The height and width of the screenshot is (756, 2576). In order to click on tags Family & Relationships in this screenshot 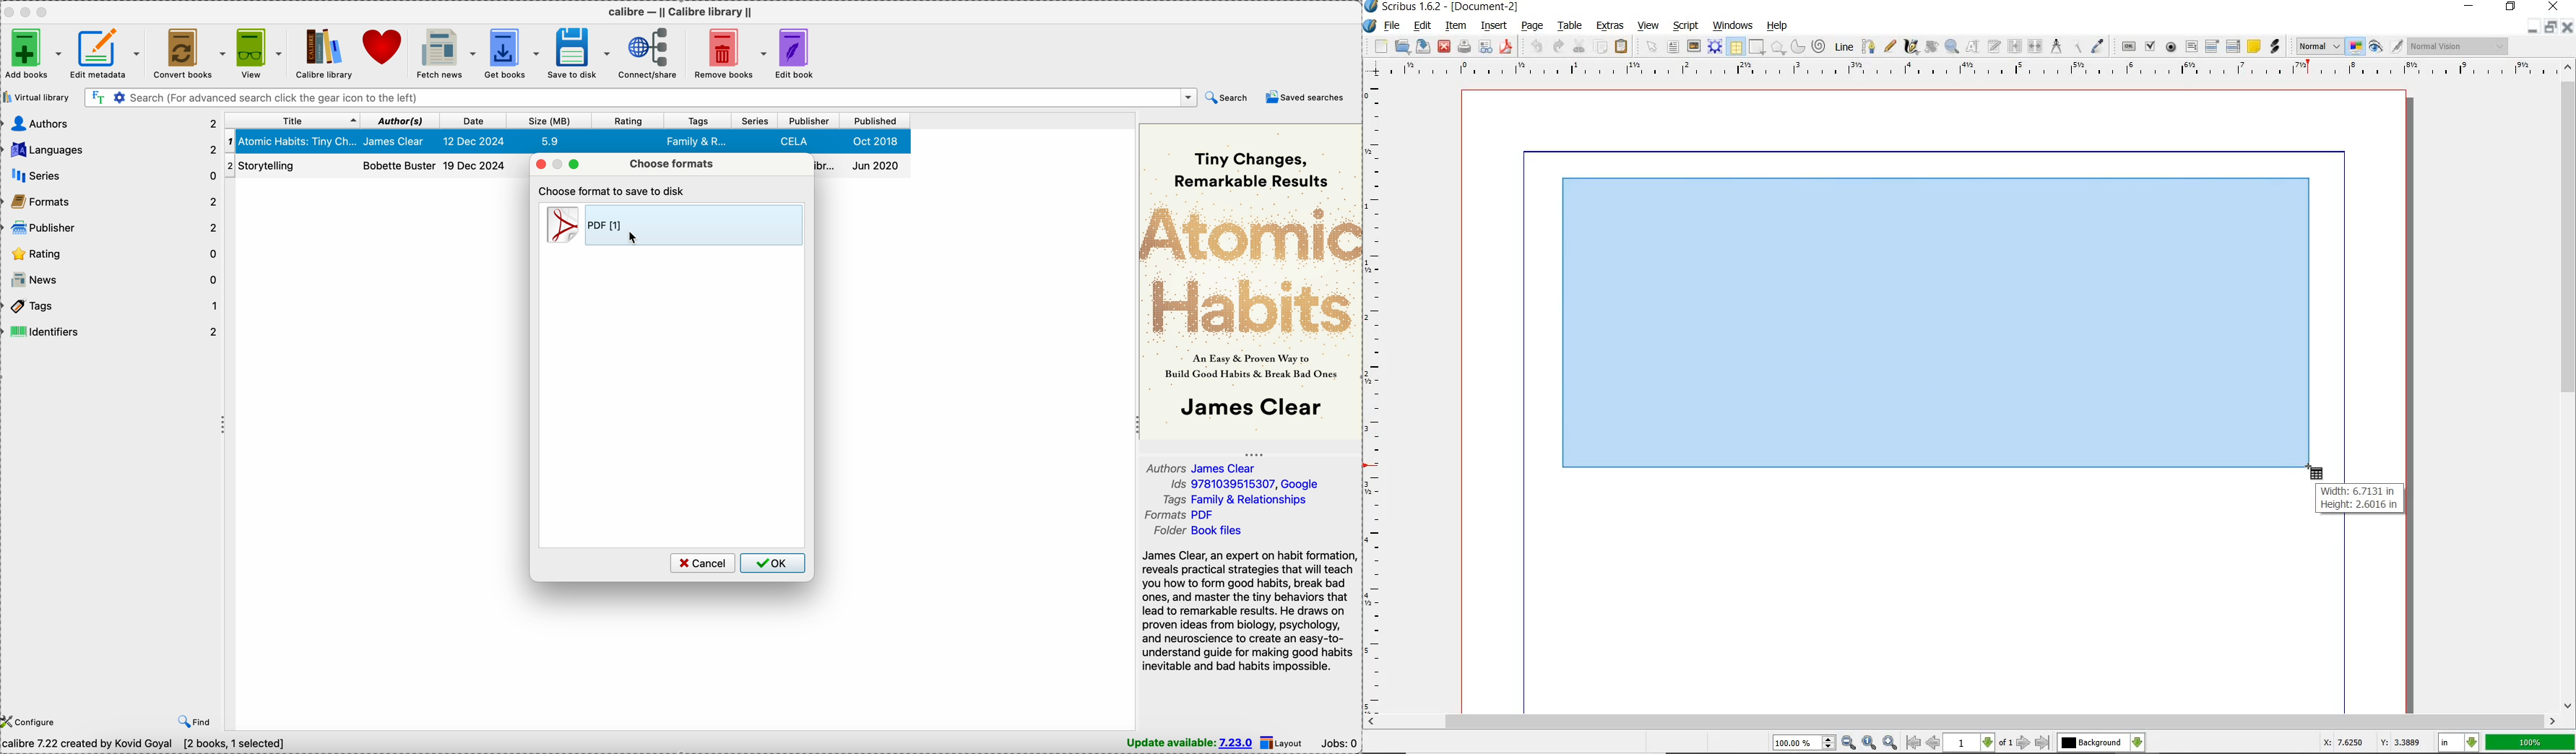, I will do `click(1235, 499)`.